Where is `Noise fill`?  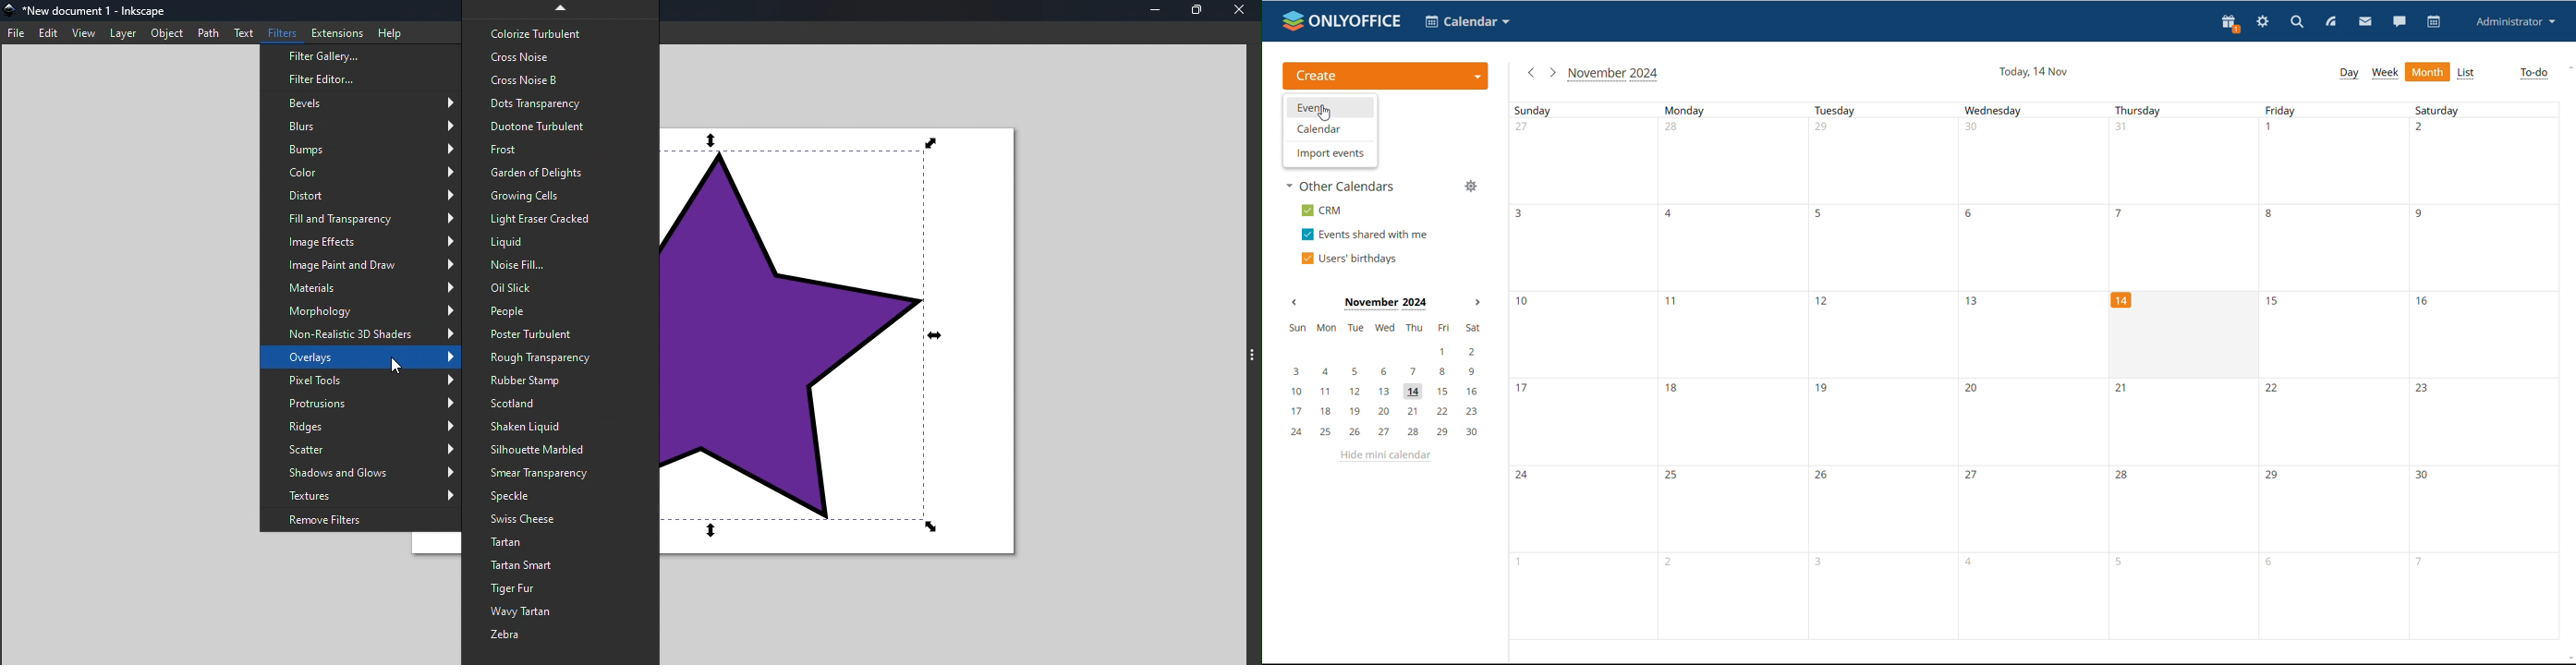
Noise fill is located at coordinates (559, 264).